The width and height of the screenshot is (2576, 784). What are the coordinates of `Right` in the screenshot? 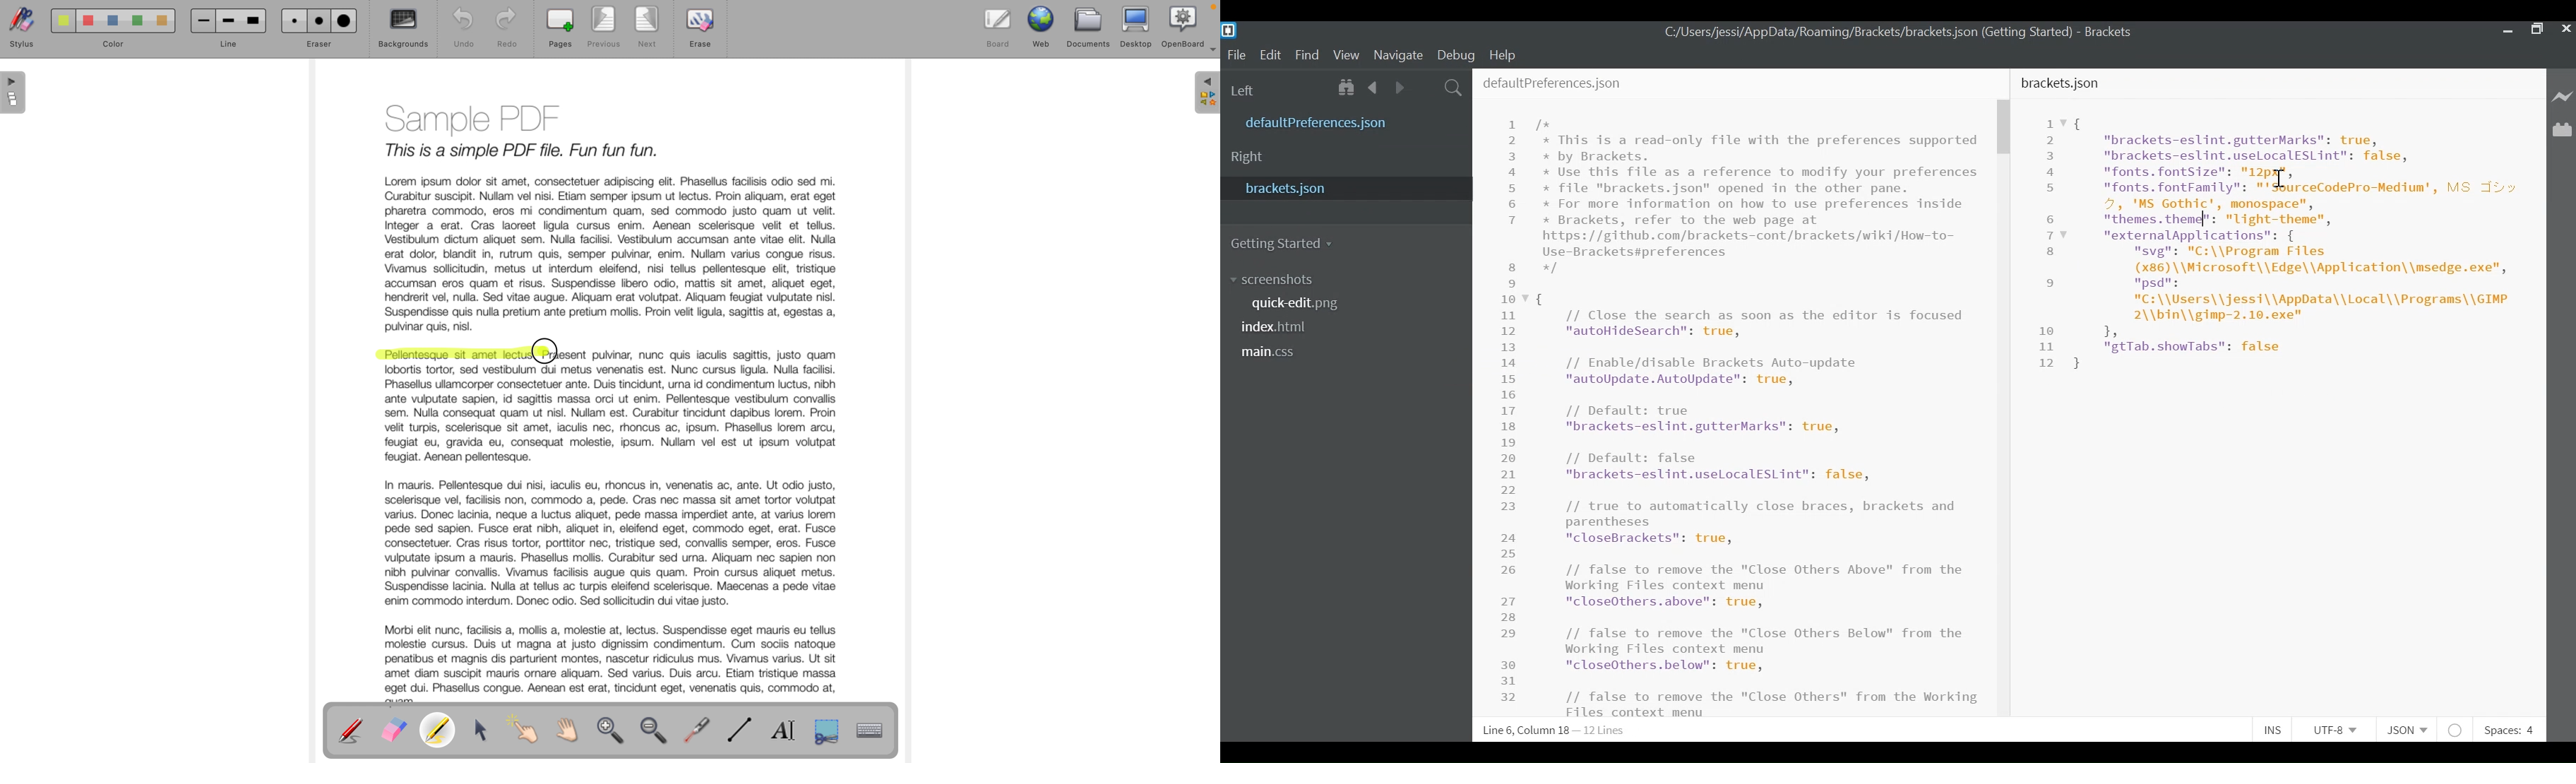 It's located at (1247, 158).